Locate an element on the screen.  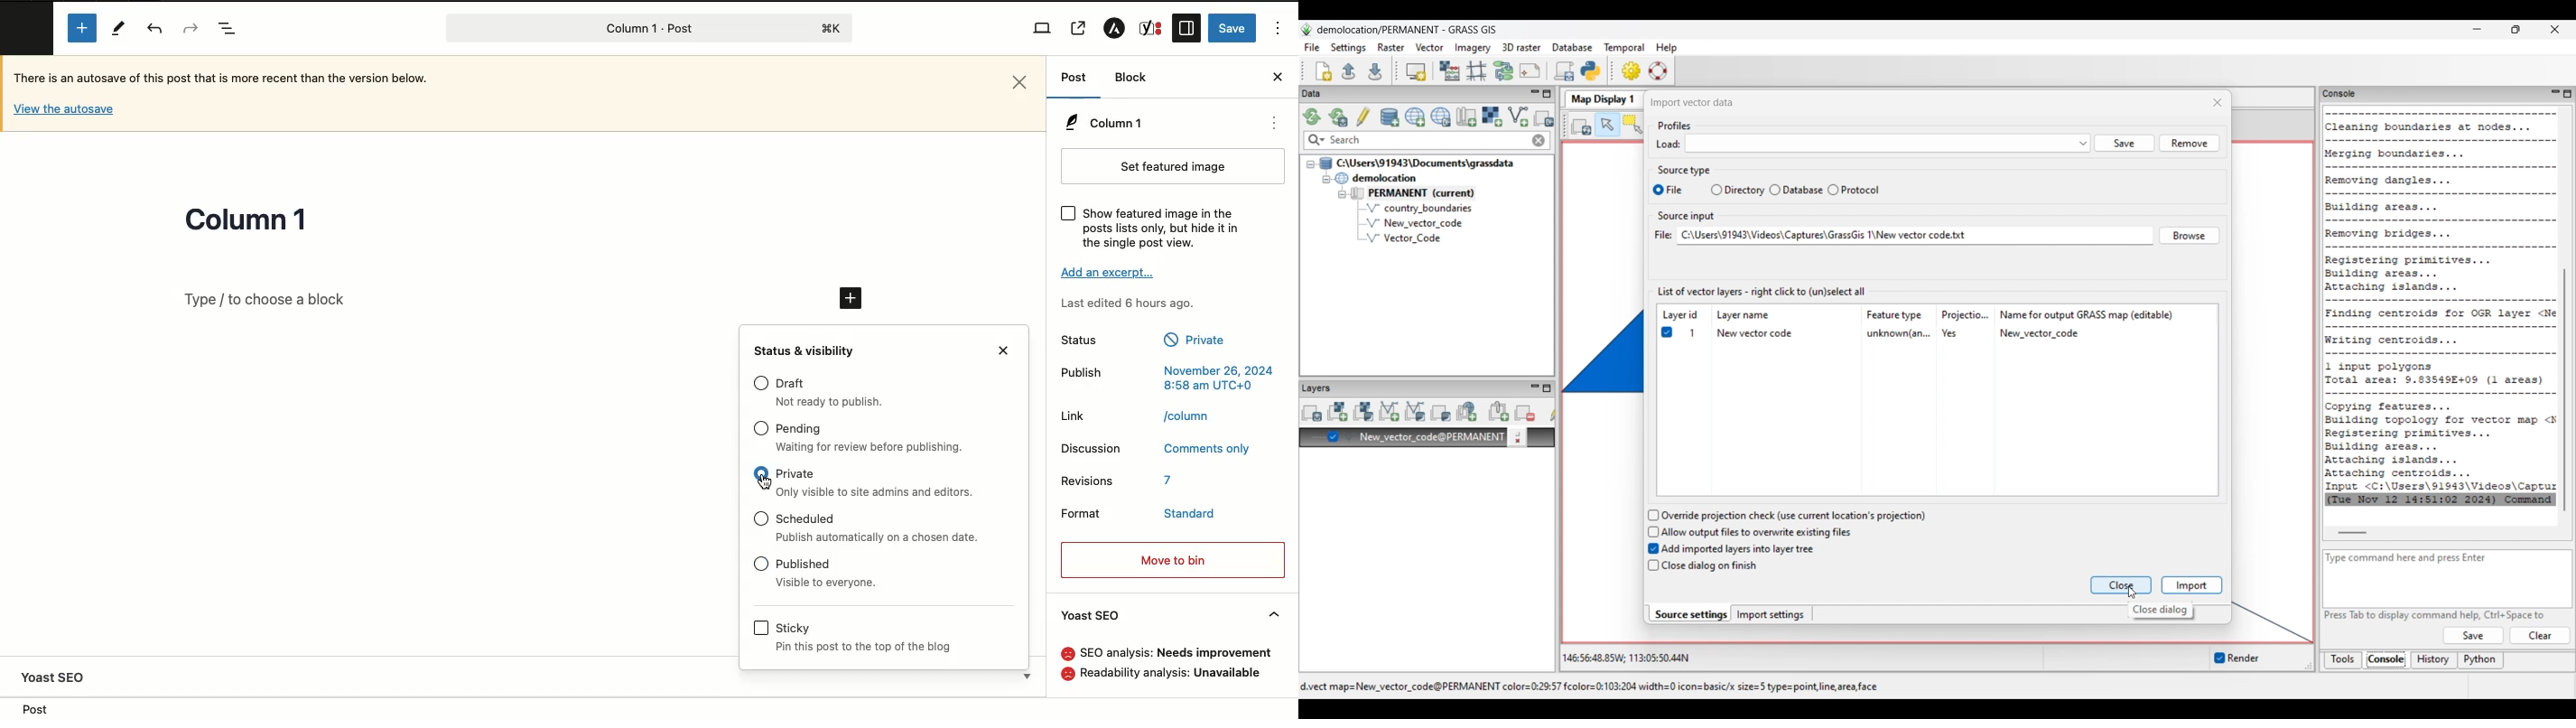
Sticky is located at coordinates (792, 691).